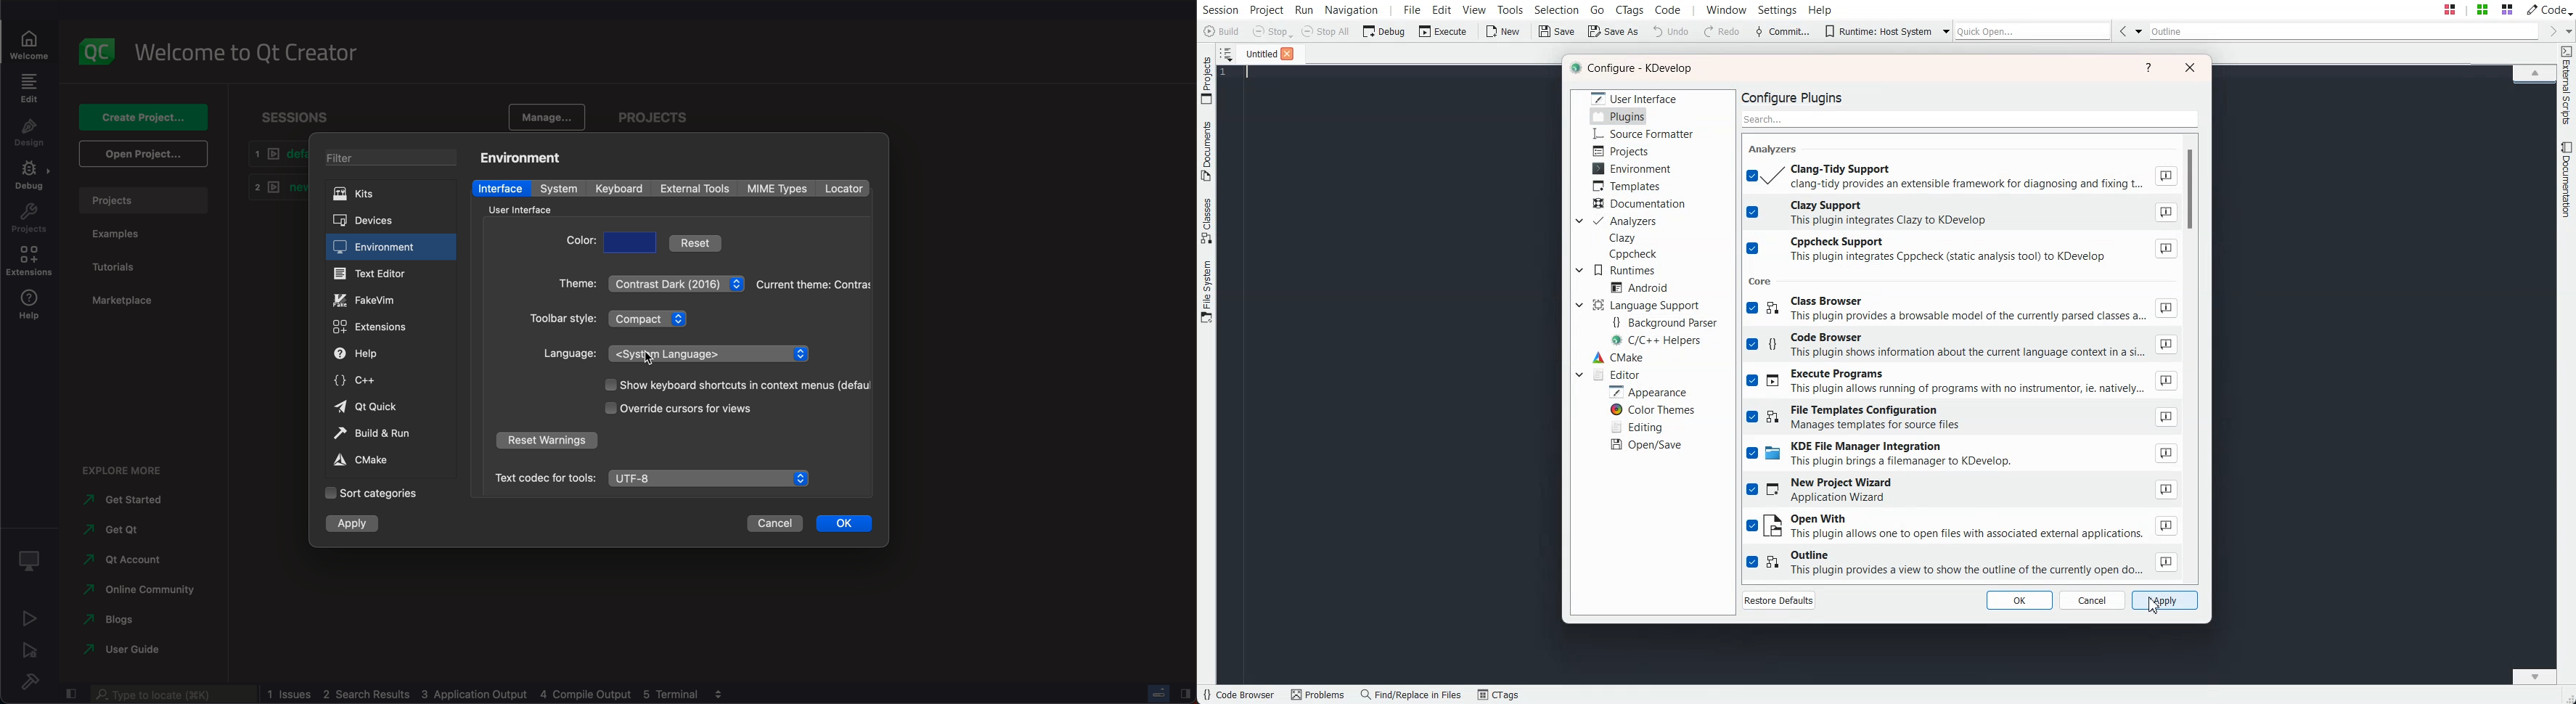 The width and height of the screenshot is (2576, 728). I want to click on cursor, so click(677, 410).